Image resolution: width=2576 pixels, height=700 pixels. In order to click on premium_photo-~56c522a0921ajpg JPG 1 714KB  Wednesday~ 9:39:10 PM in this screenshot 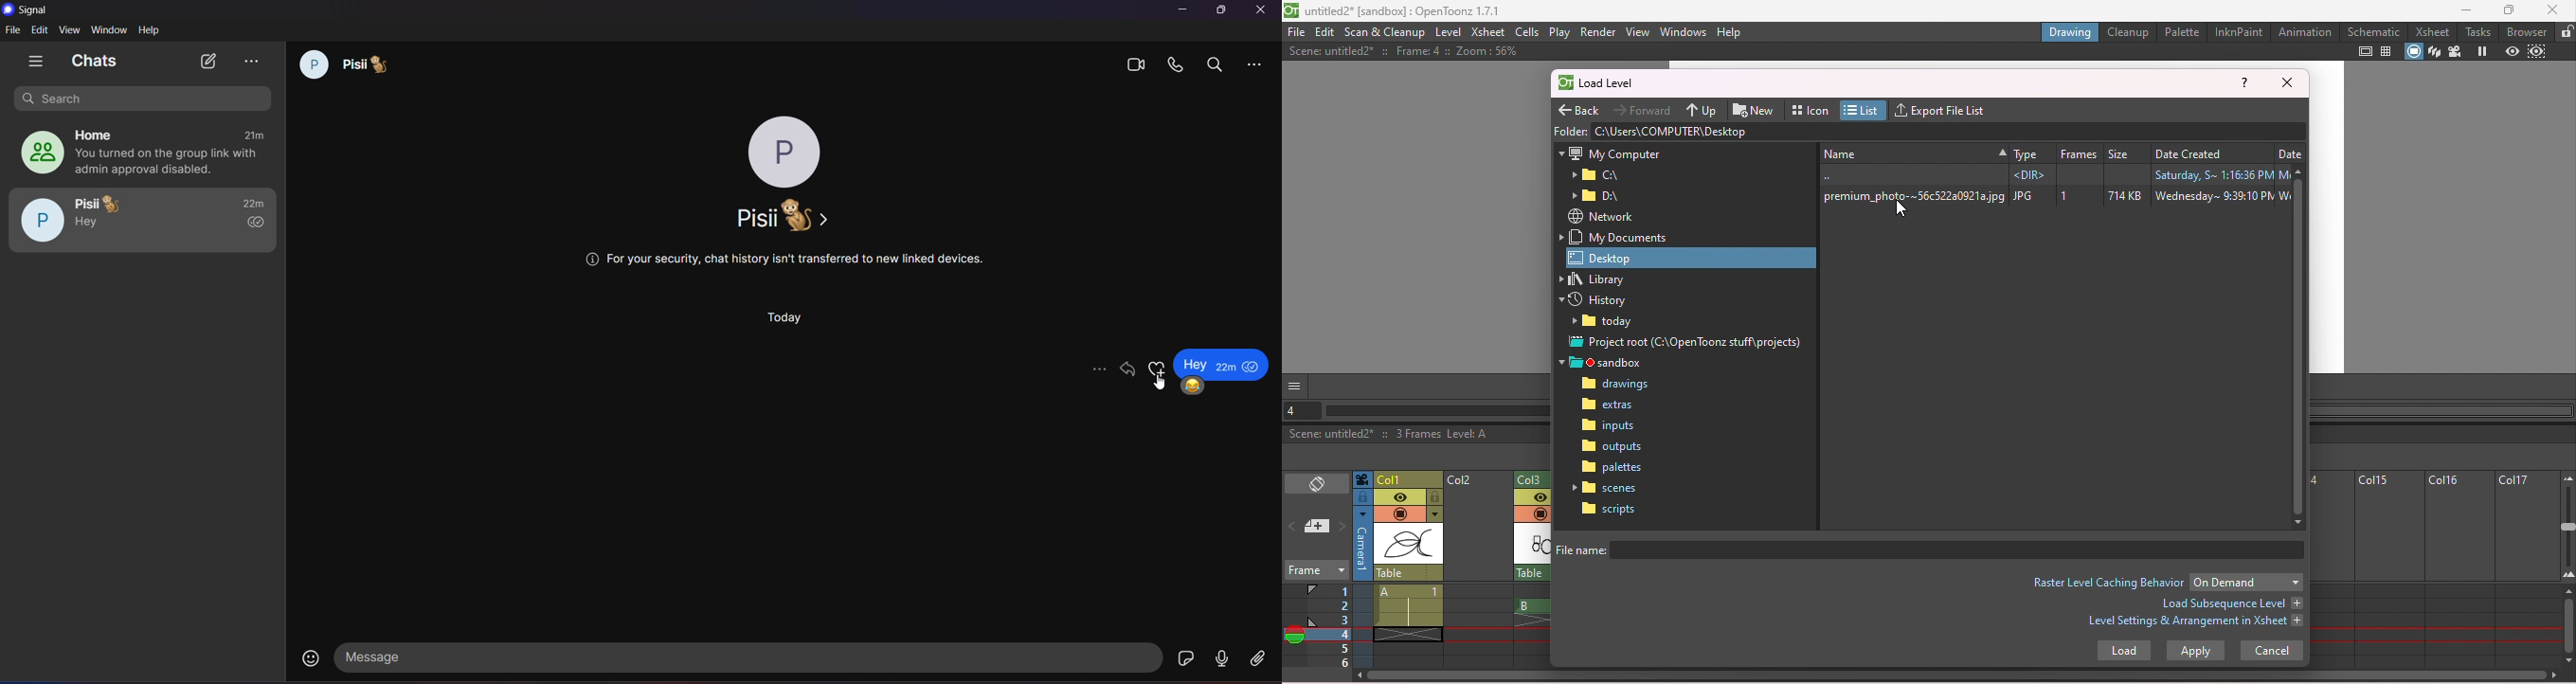, I will do `click(2050, 196)`.